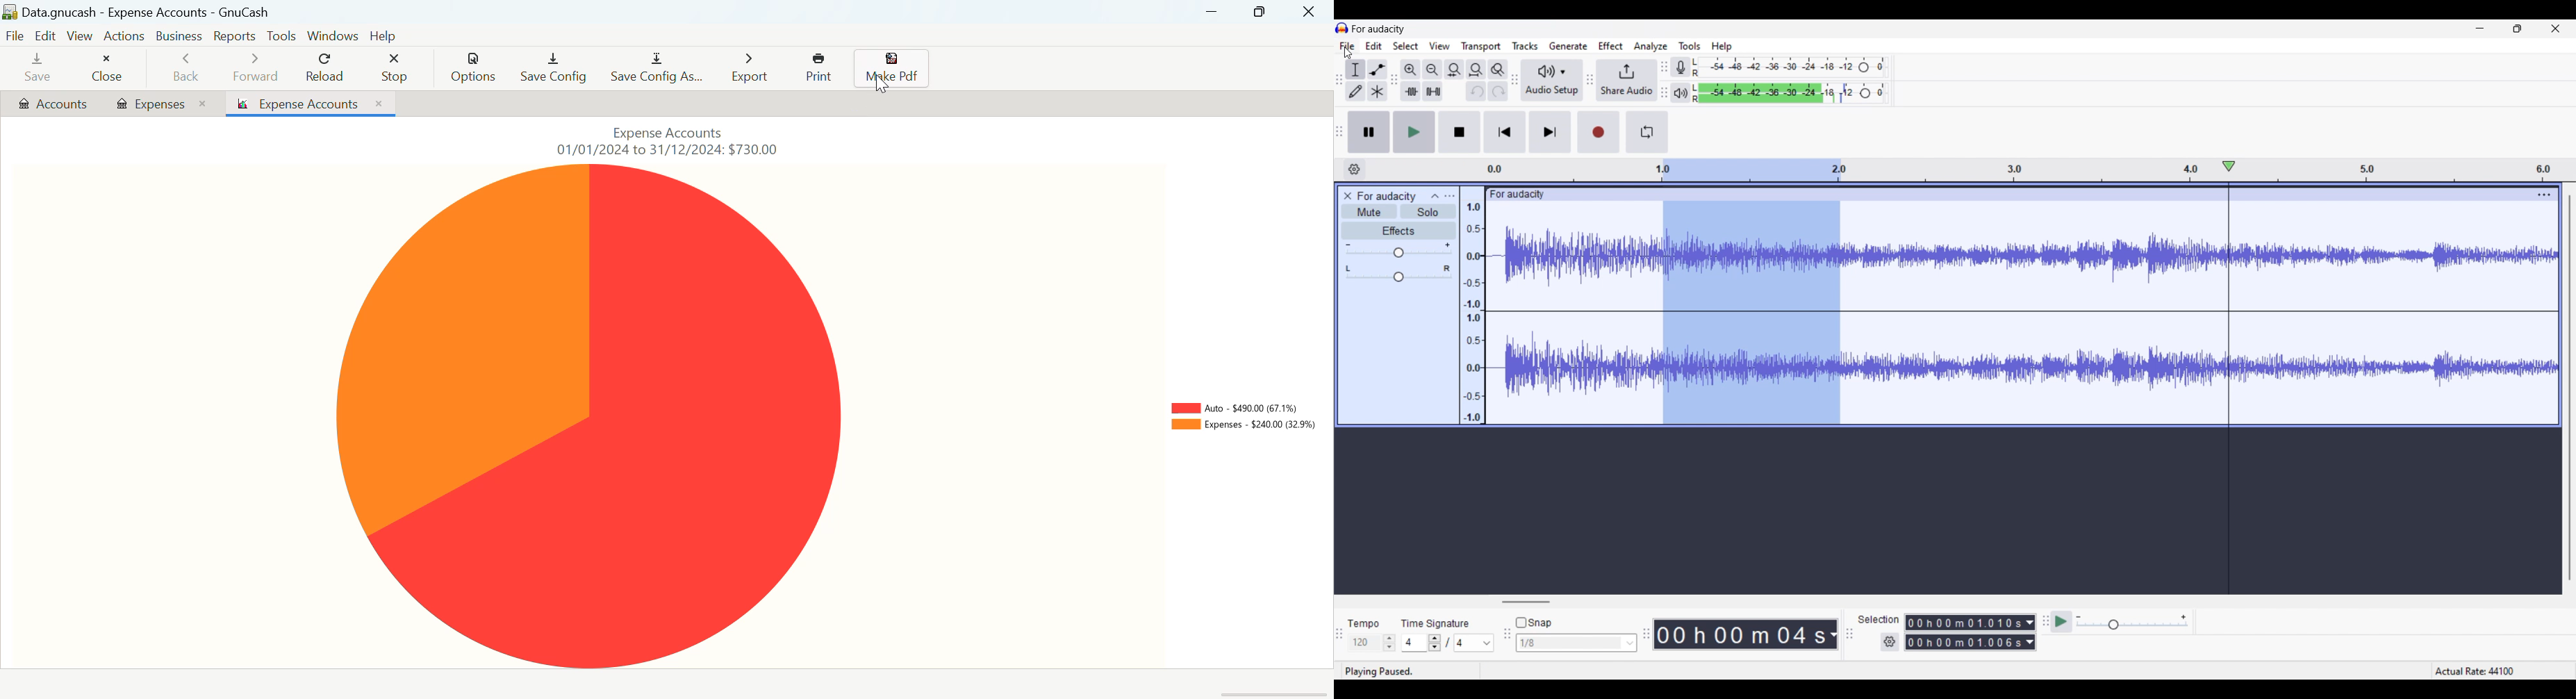 This screenshot has width=2576, height=700. Describe the element at coordinates (1397, 250) in the screenshot. I see `Volume scale` at that location.